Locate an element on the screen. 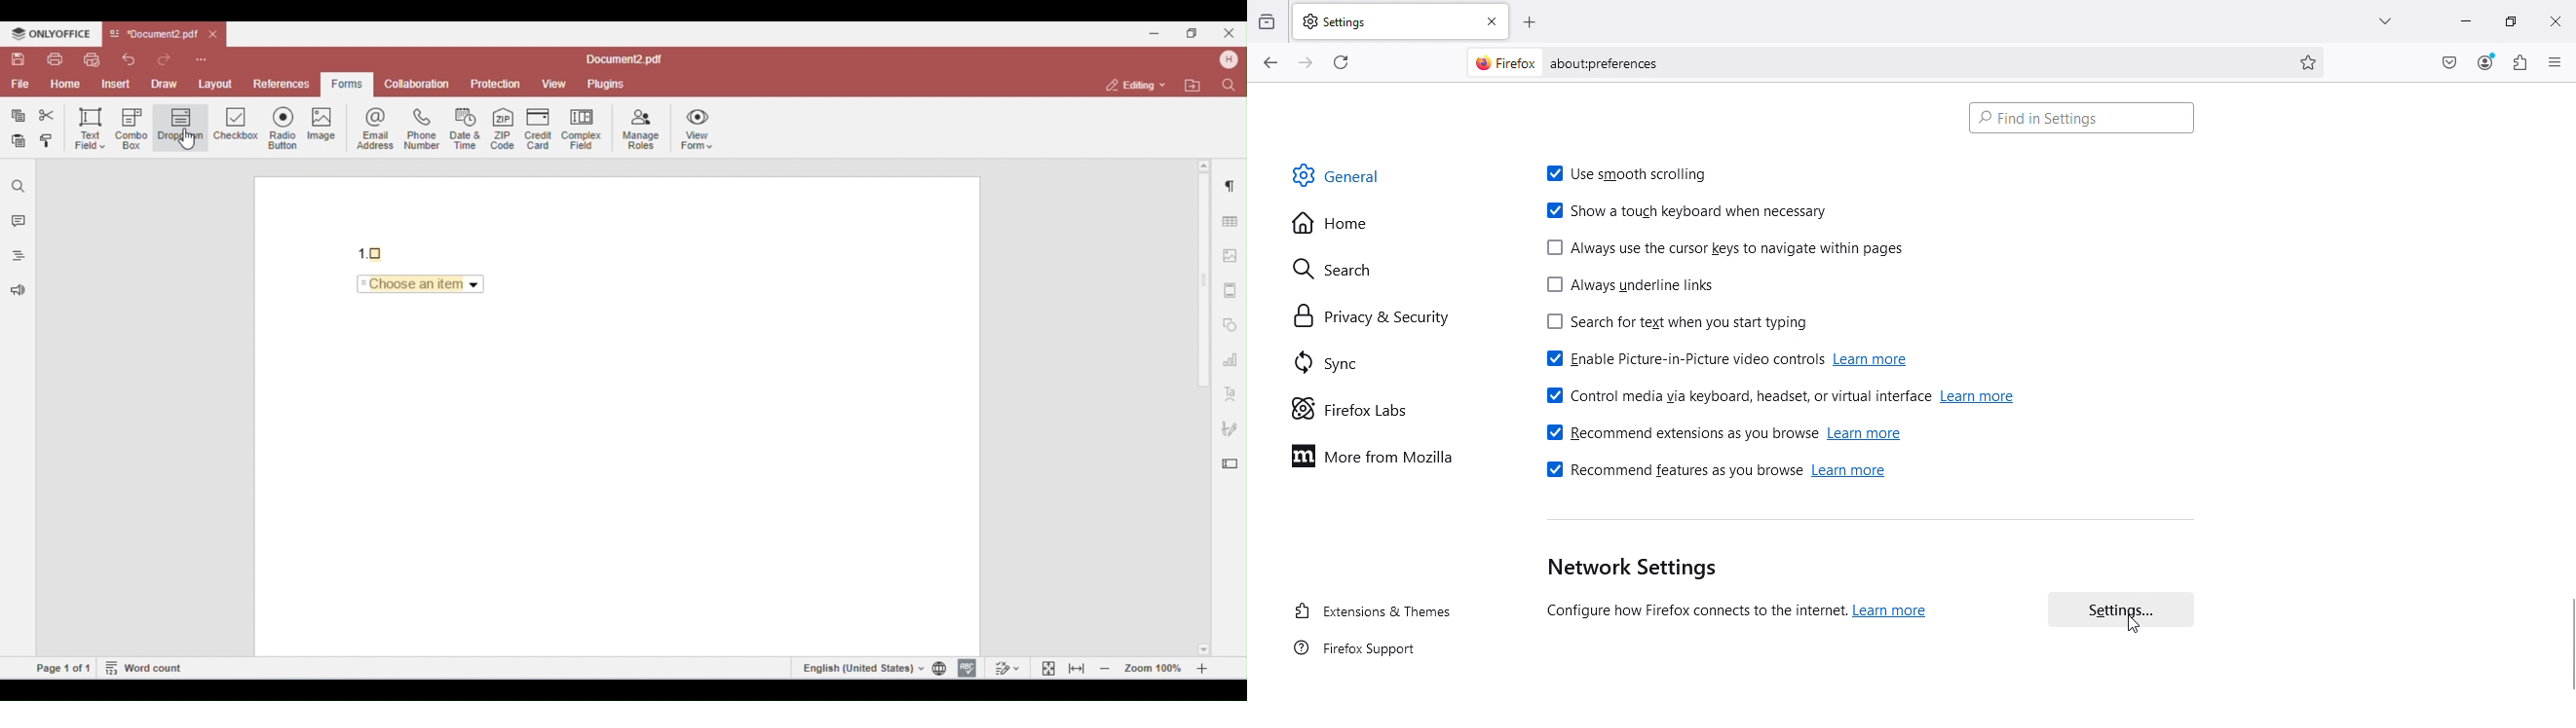  cursor is located at coordinates (2567, 645).